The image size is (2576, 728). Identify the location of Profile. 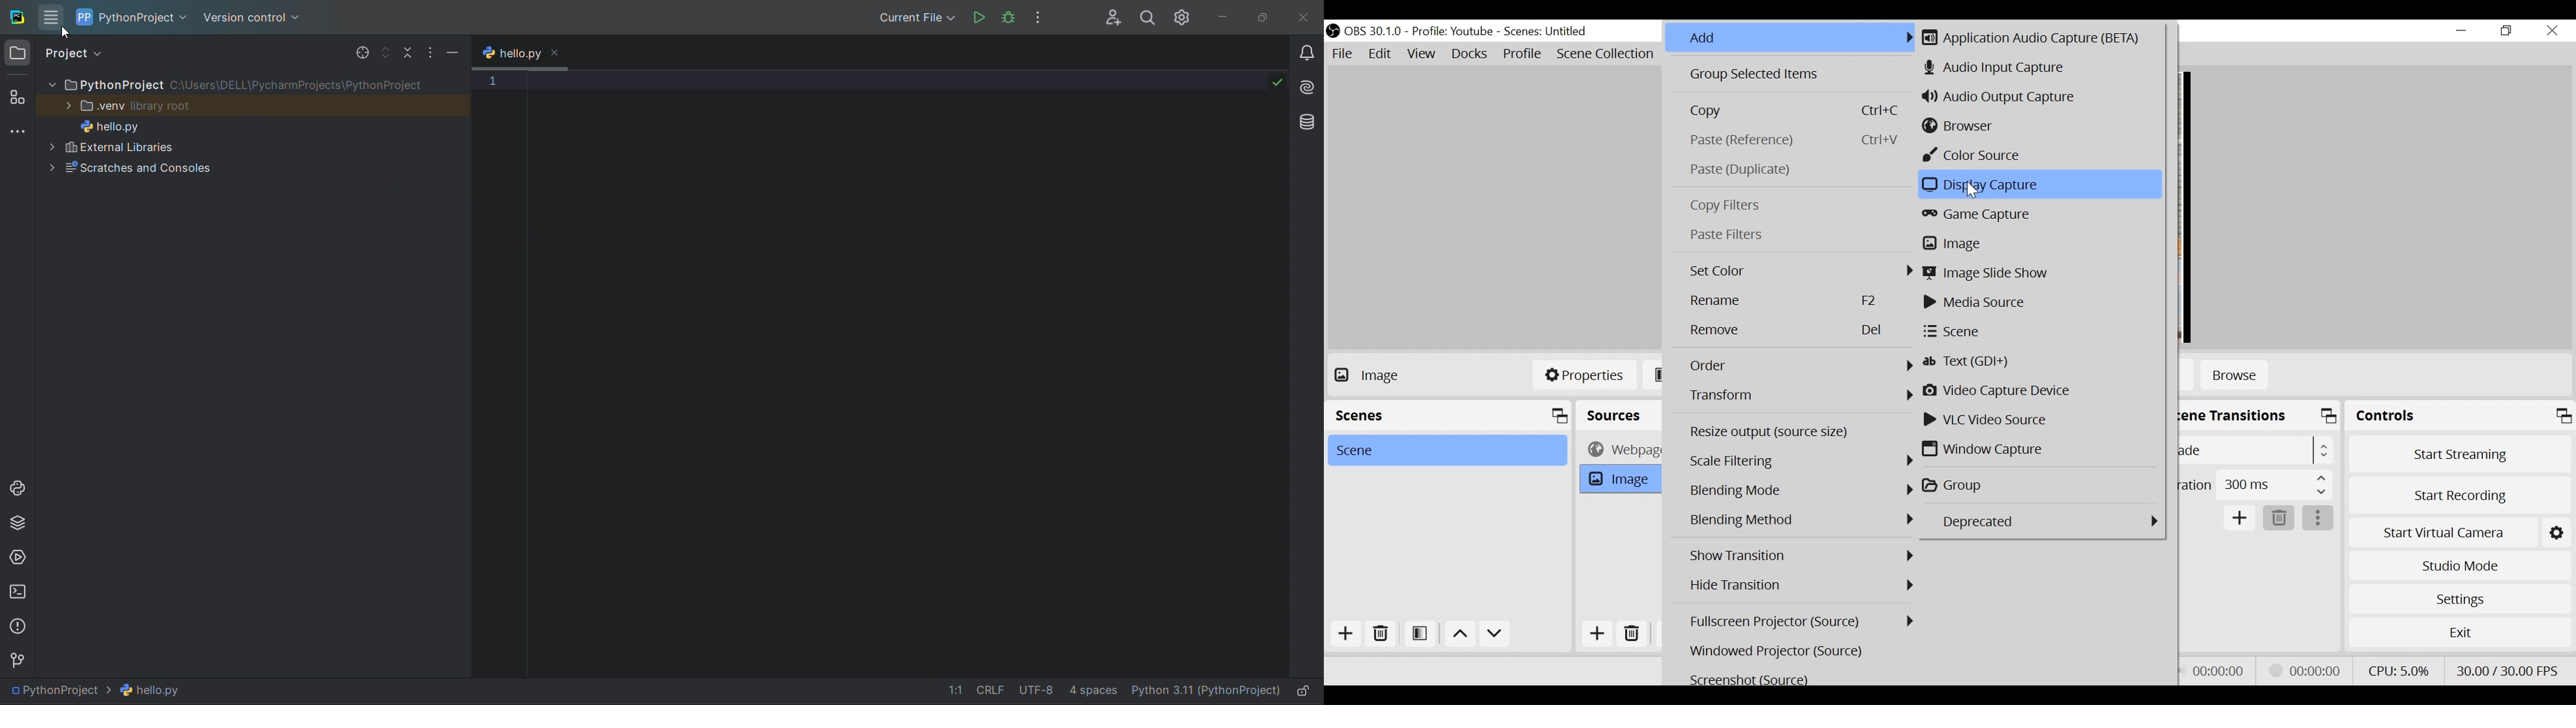
(1523, 55).